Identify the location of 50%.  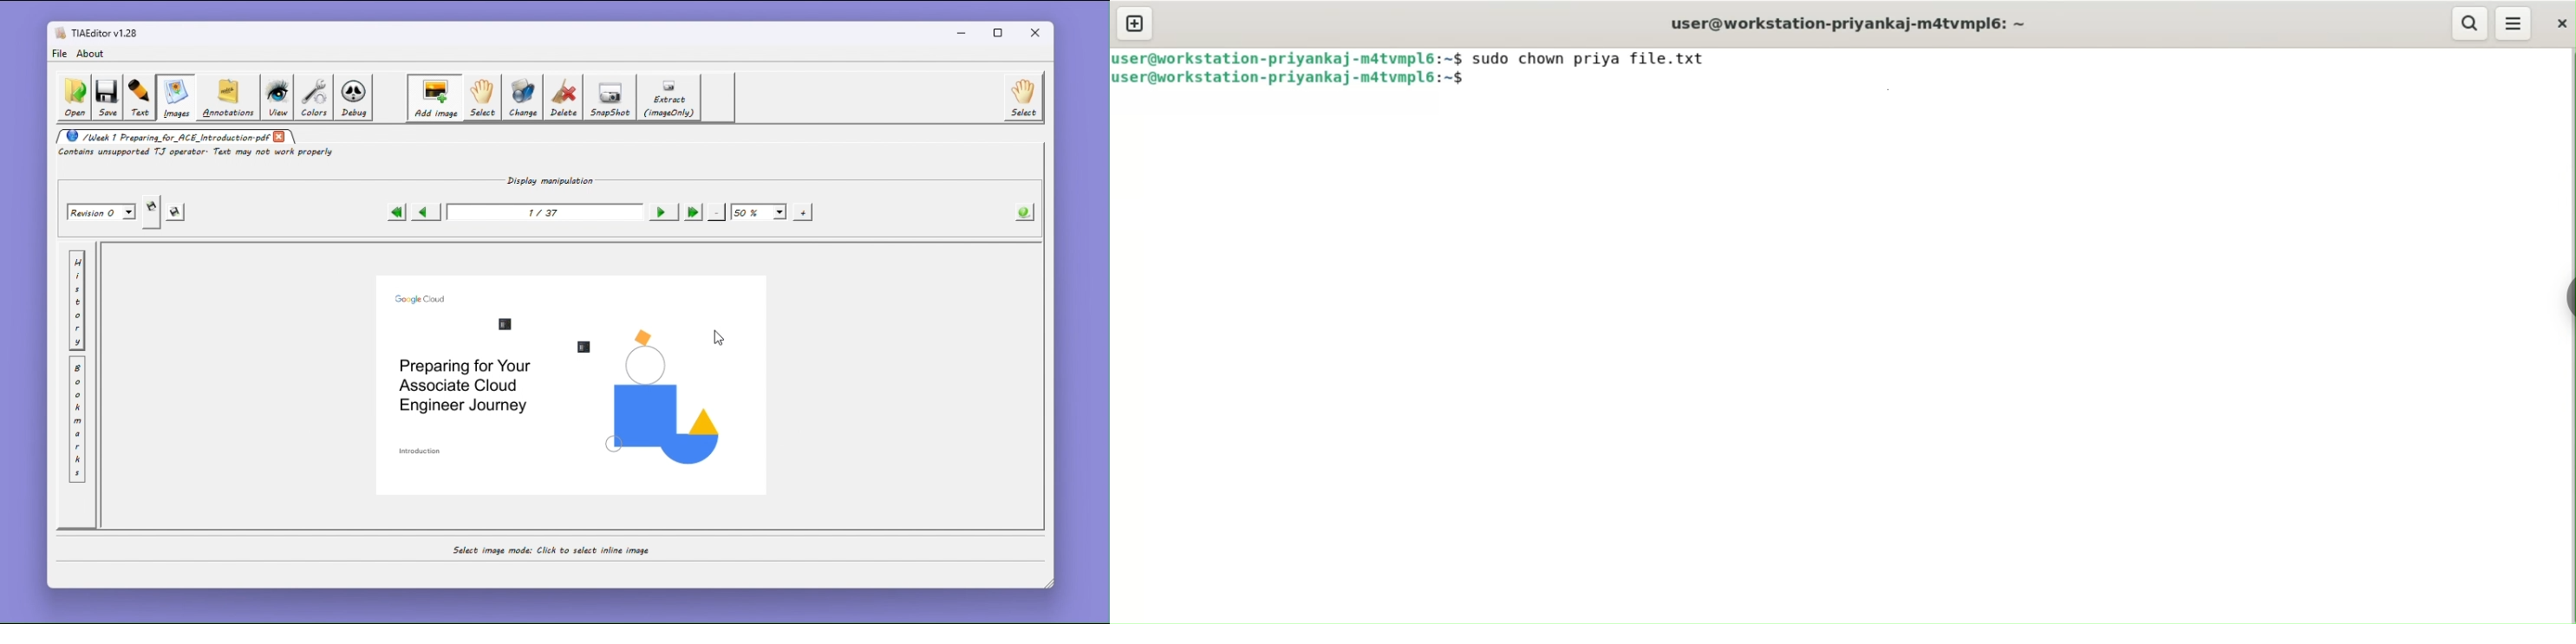
(759, 211).